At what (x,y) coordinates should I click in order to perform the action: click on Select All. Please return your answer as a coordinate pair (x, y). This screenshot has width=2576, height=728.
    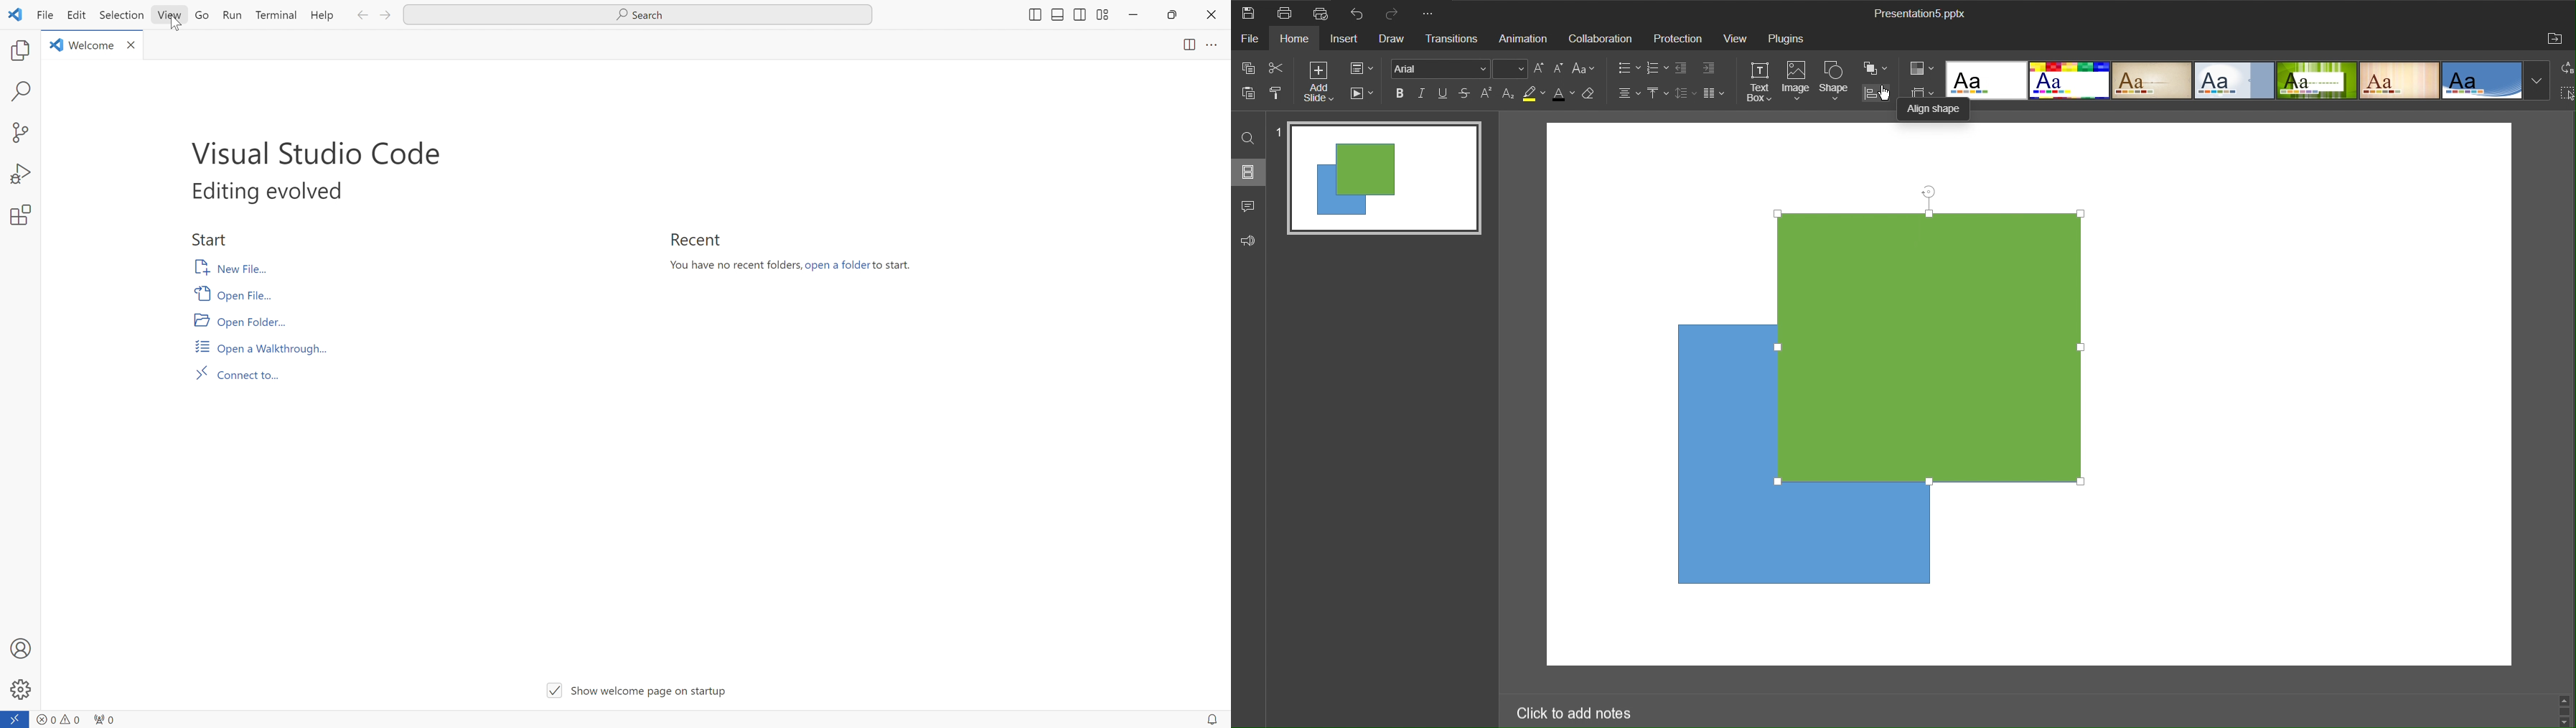
    Looking at the image, I should click on (2567, 95).